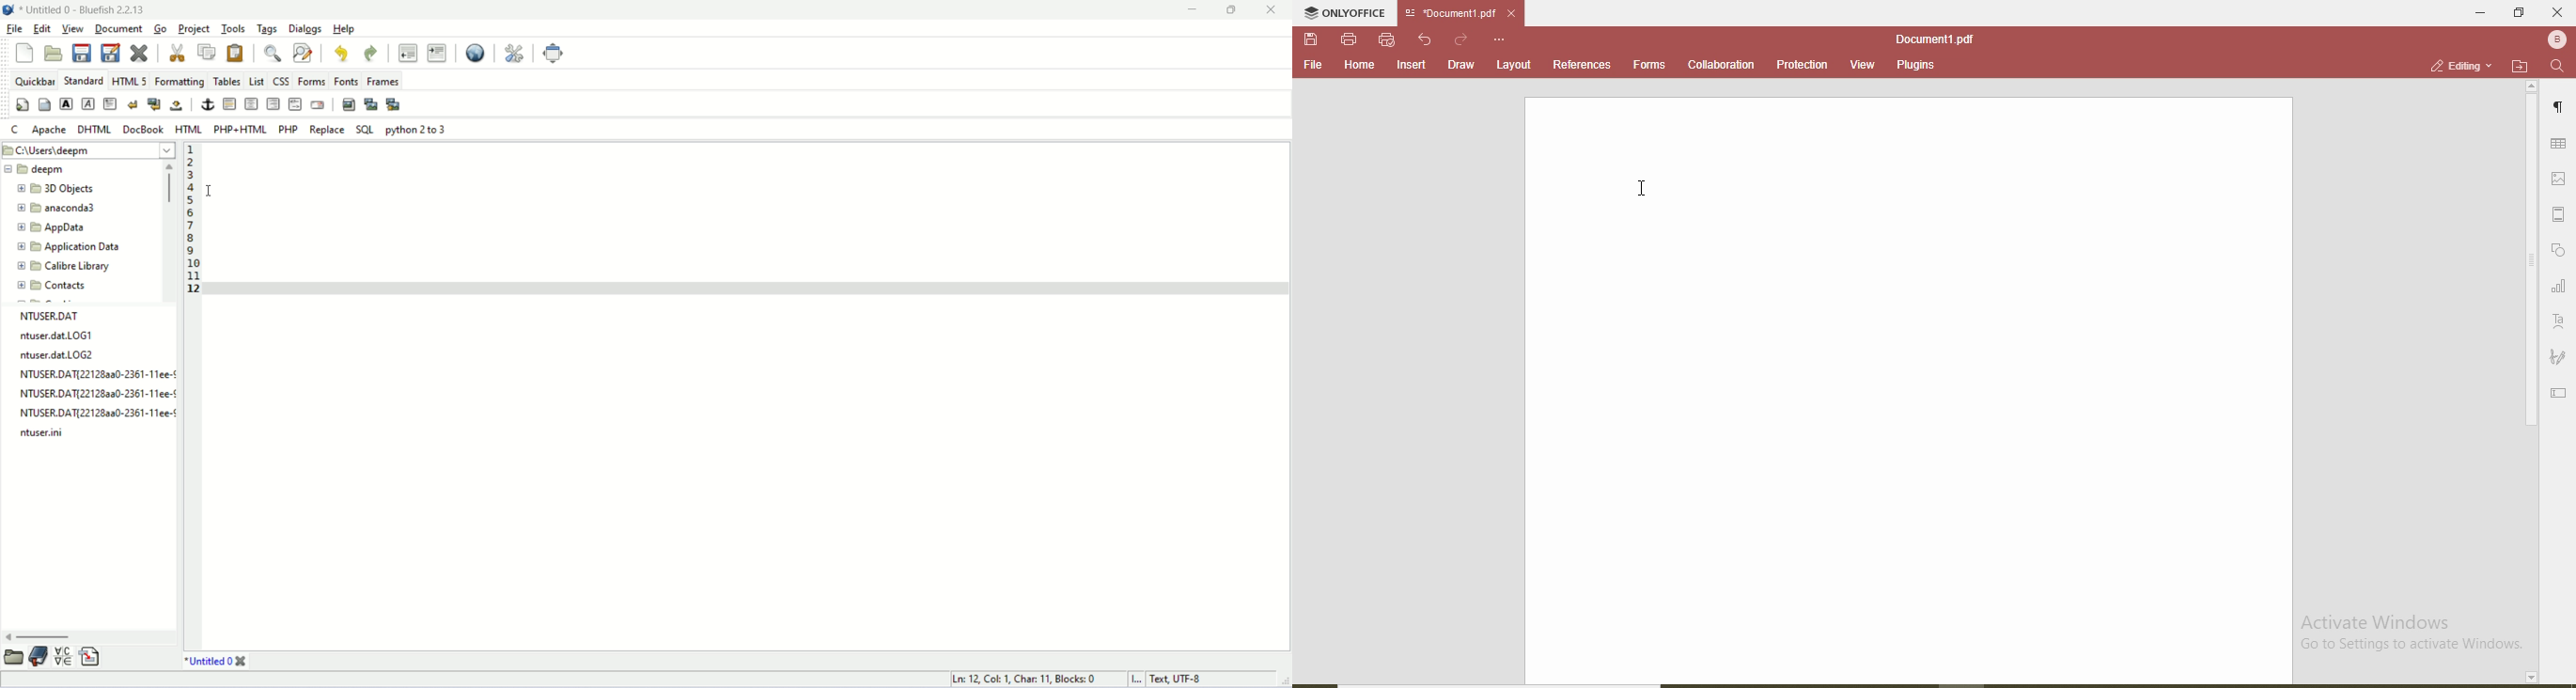 The width and height of the screenshot is (2576, 700). What do you see at coordinates (77, 269) in the screenshot?
I see `folder name` at bounding box center [77, 269].